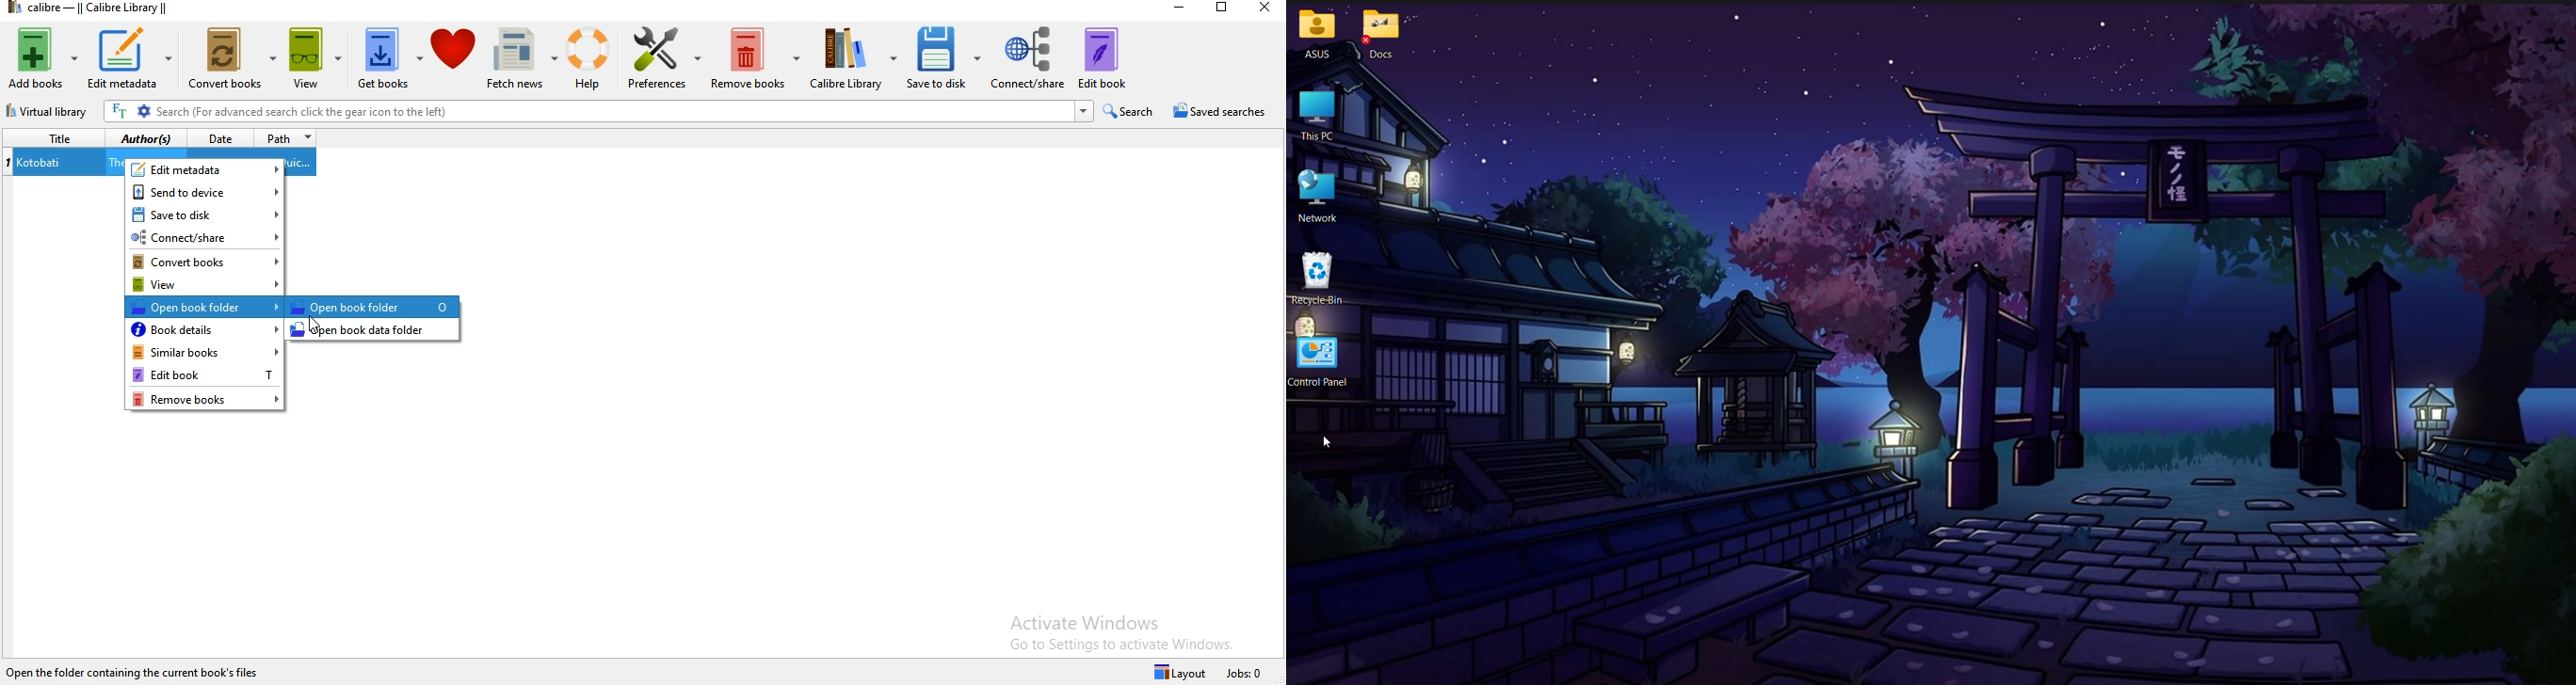 This screenshot has width=2576, height=700. I want to click on search bar, so click(598, 112).